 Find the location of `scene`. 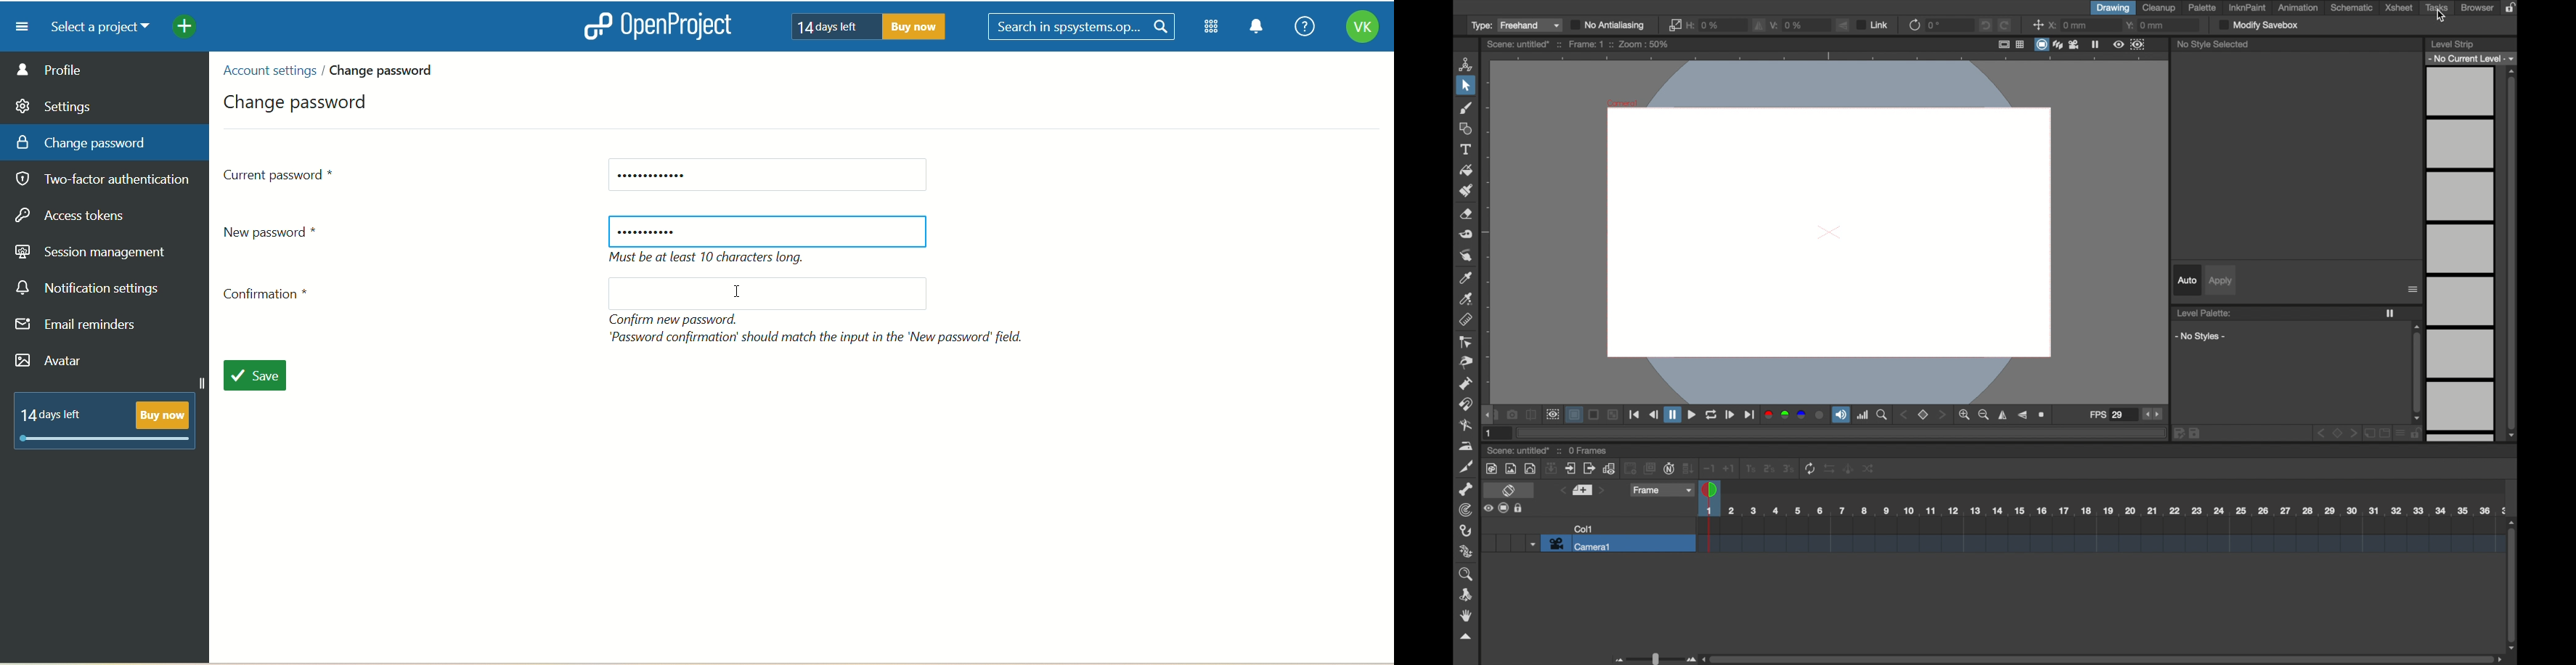

scene is located at coordinates (2097, 536).